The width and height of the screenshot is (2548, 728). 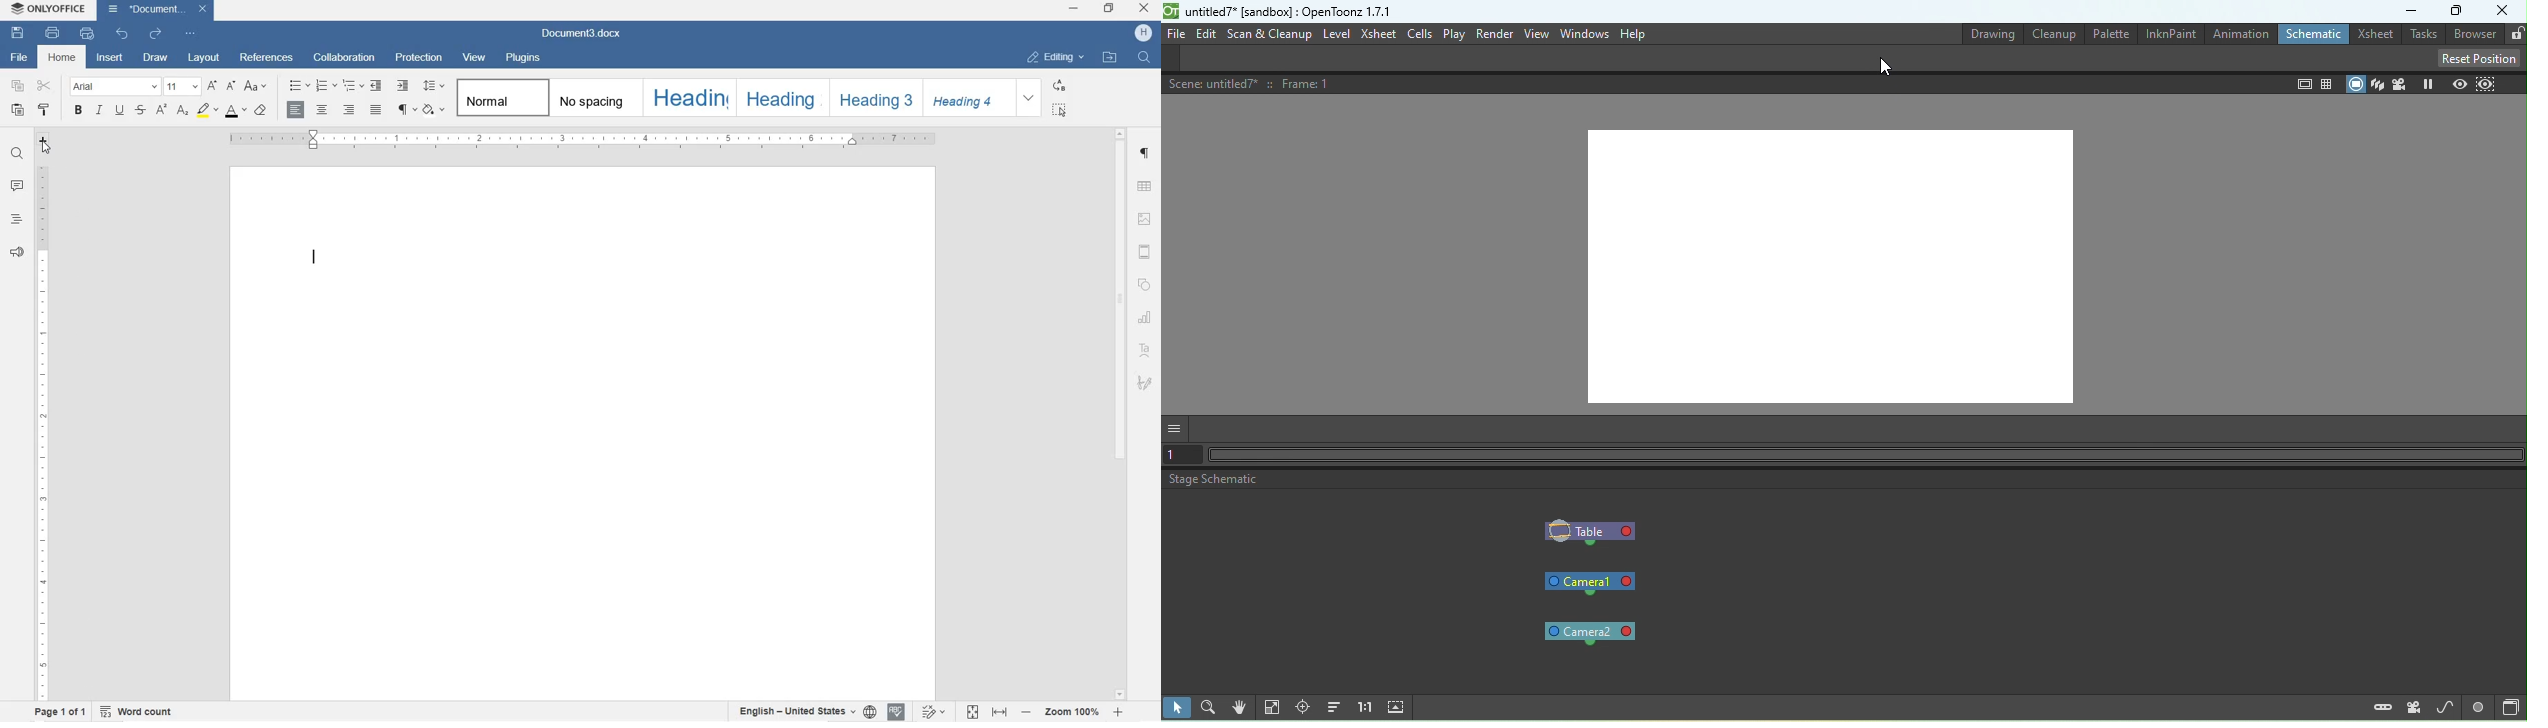 I want to click on EDITING, so click(x=1055, y=57).